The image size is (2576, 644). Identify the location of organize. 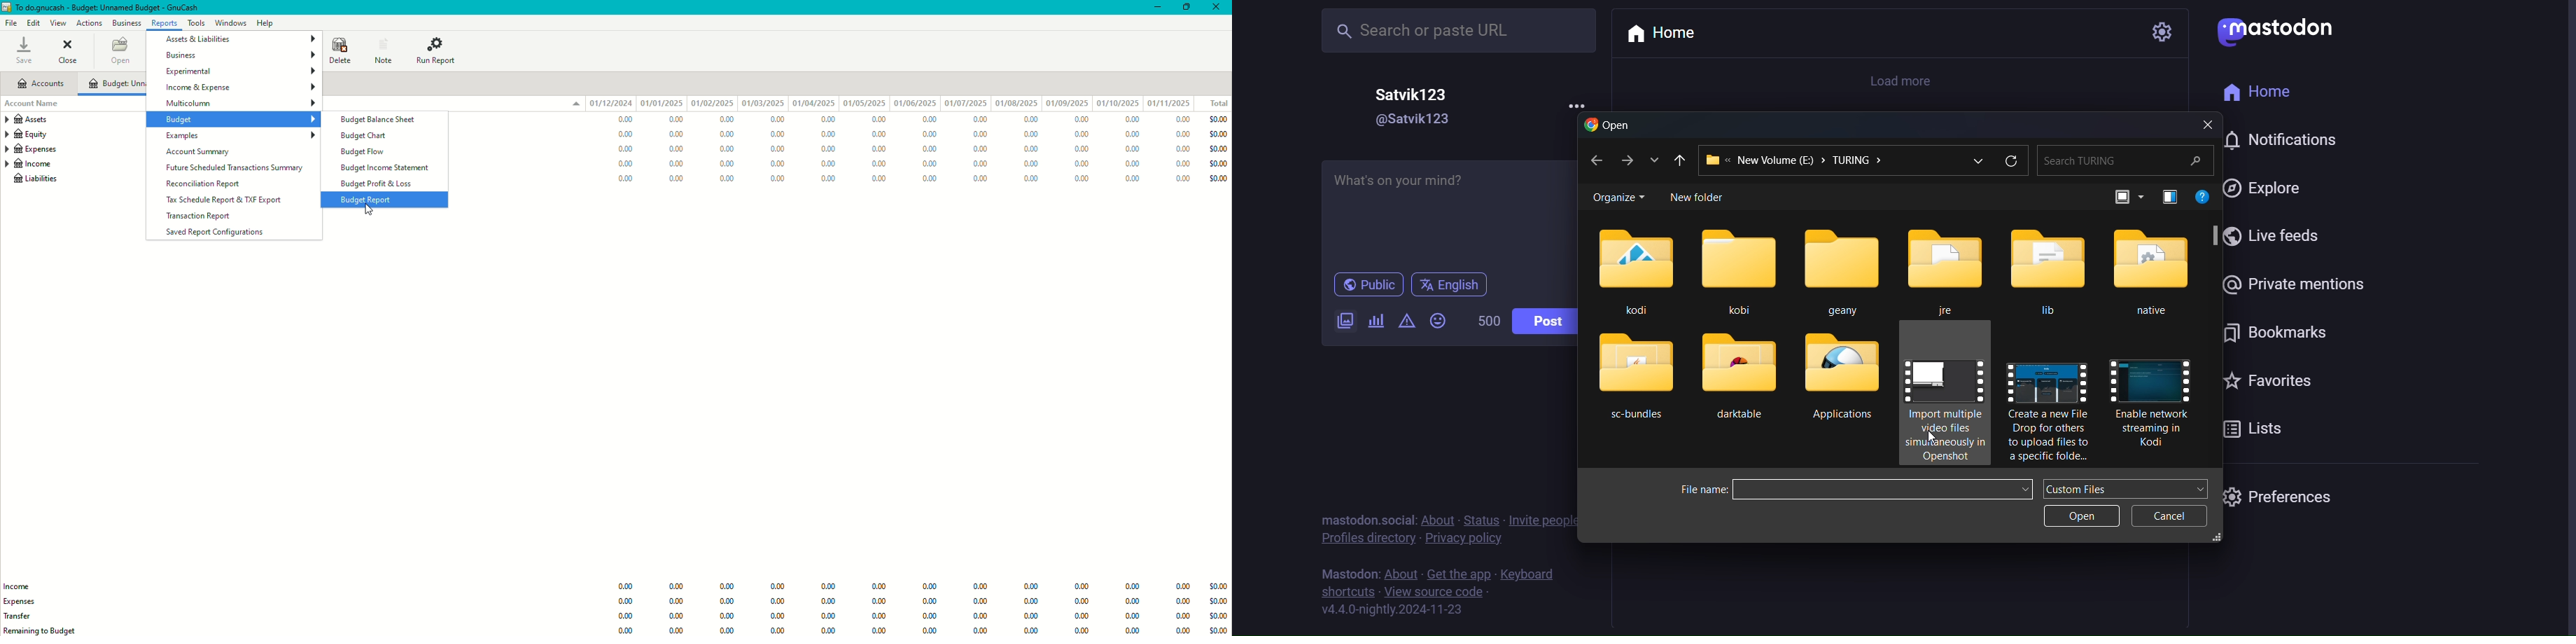
(1618, 196).